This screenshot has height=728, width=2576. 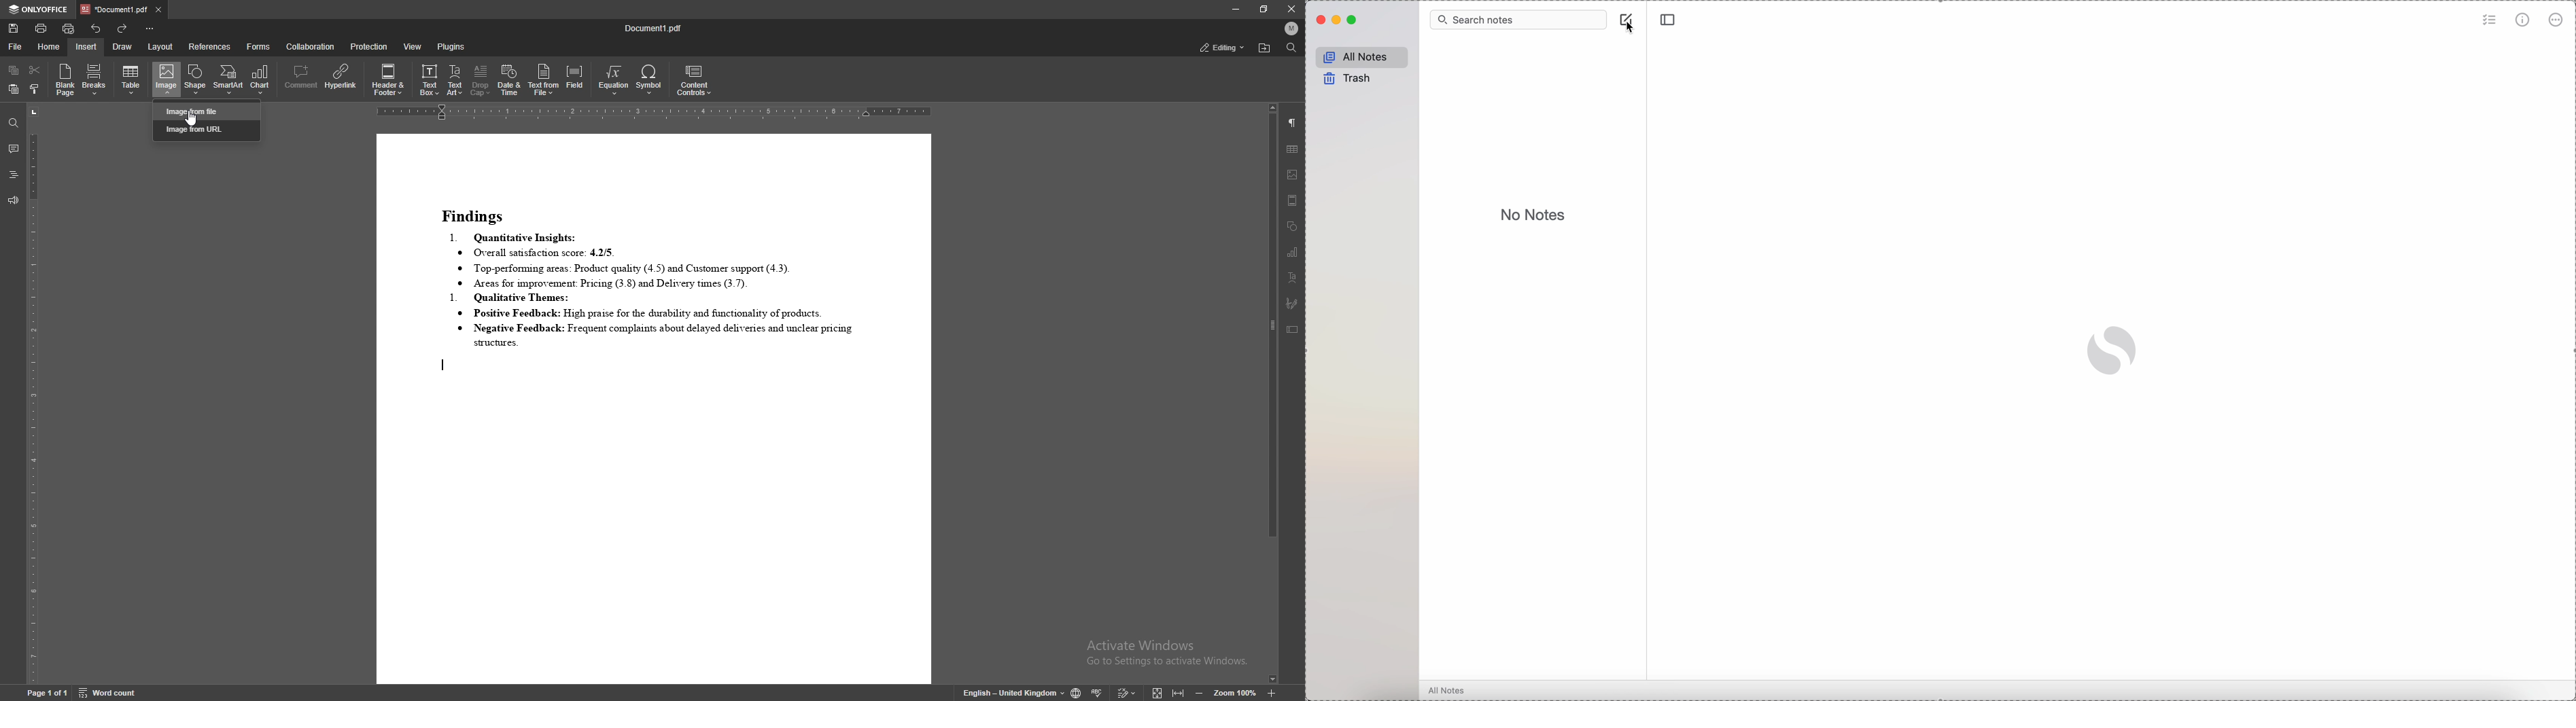 I want to click on date and time, so click(x=509, y=80).